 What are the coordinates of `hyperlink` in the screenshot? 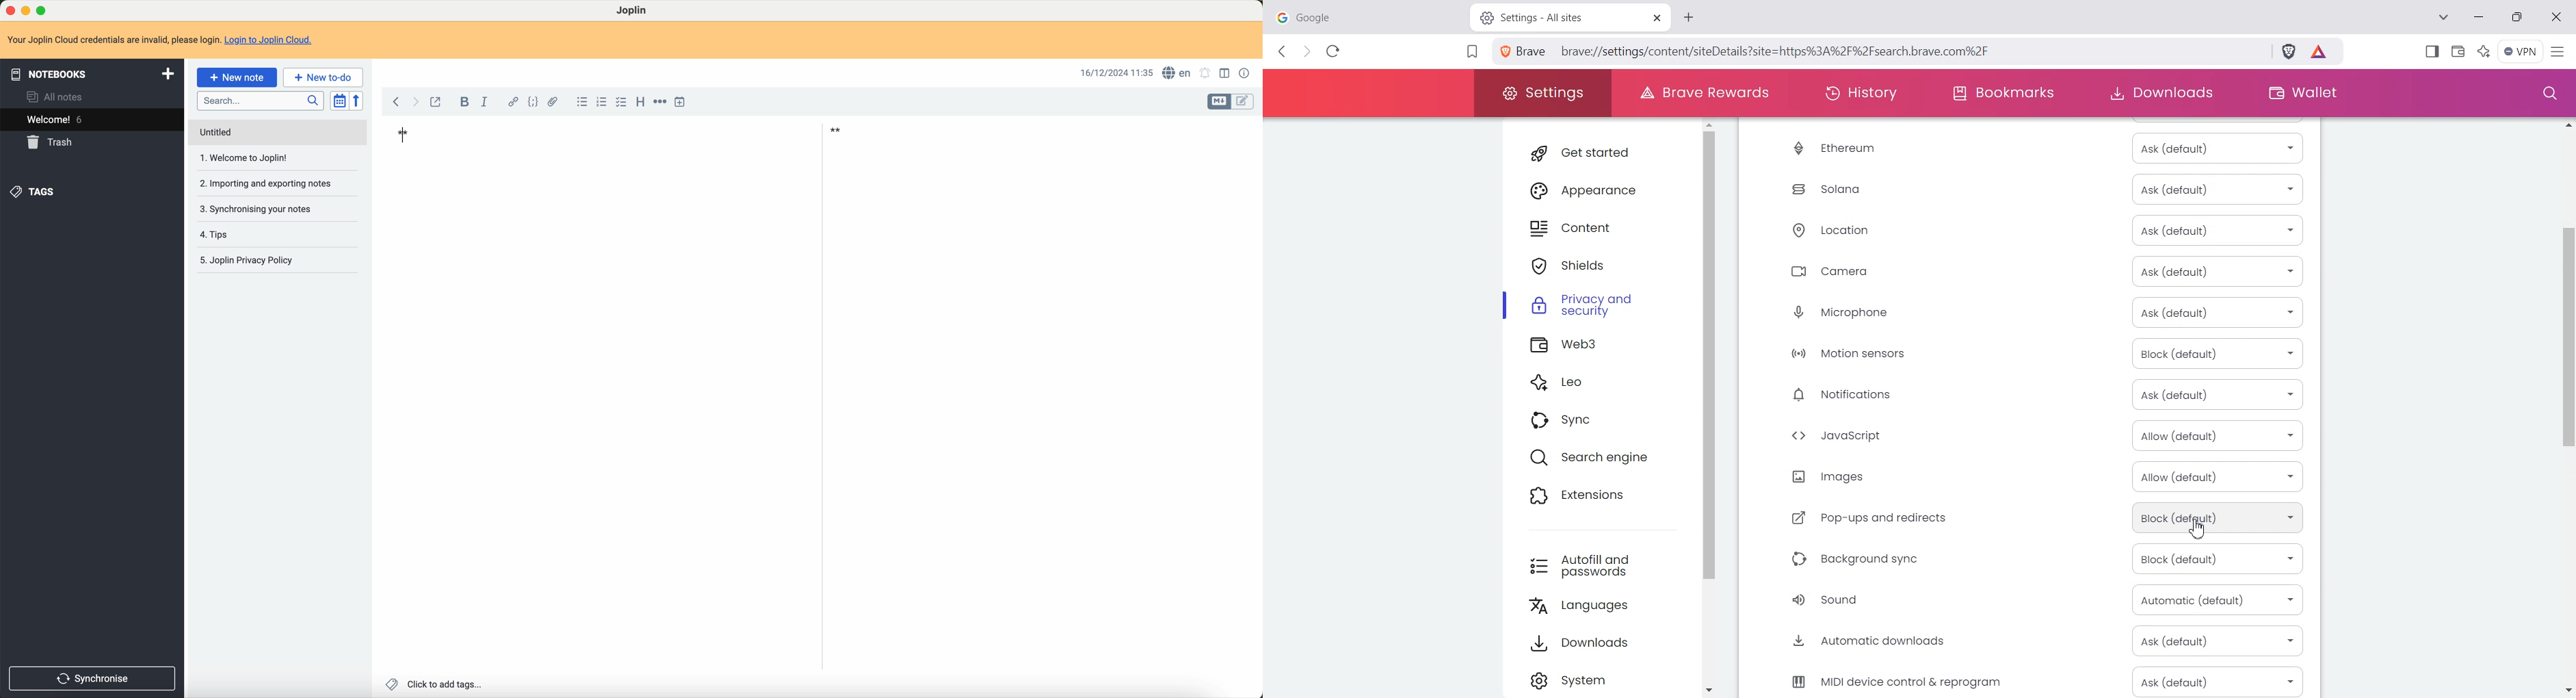 It's located at (512, 101).